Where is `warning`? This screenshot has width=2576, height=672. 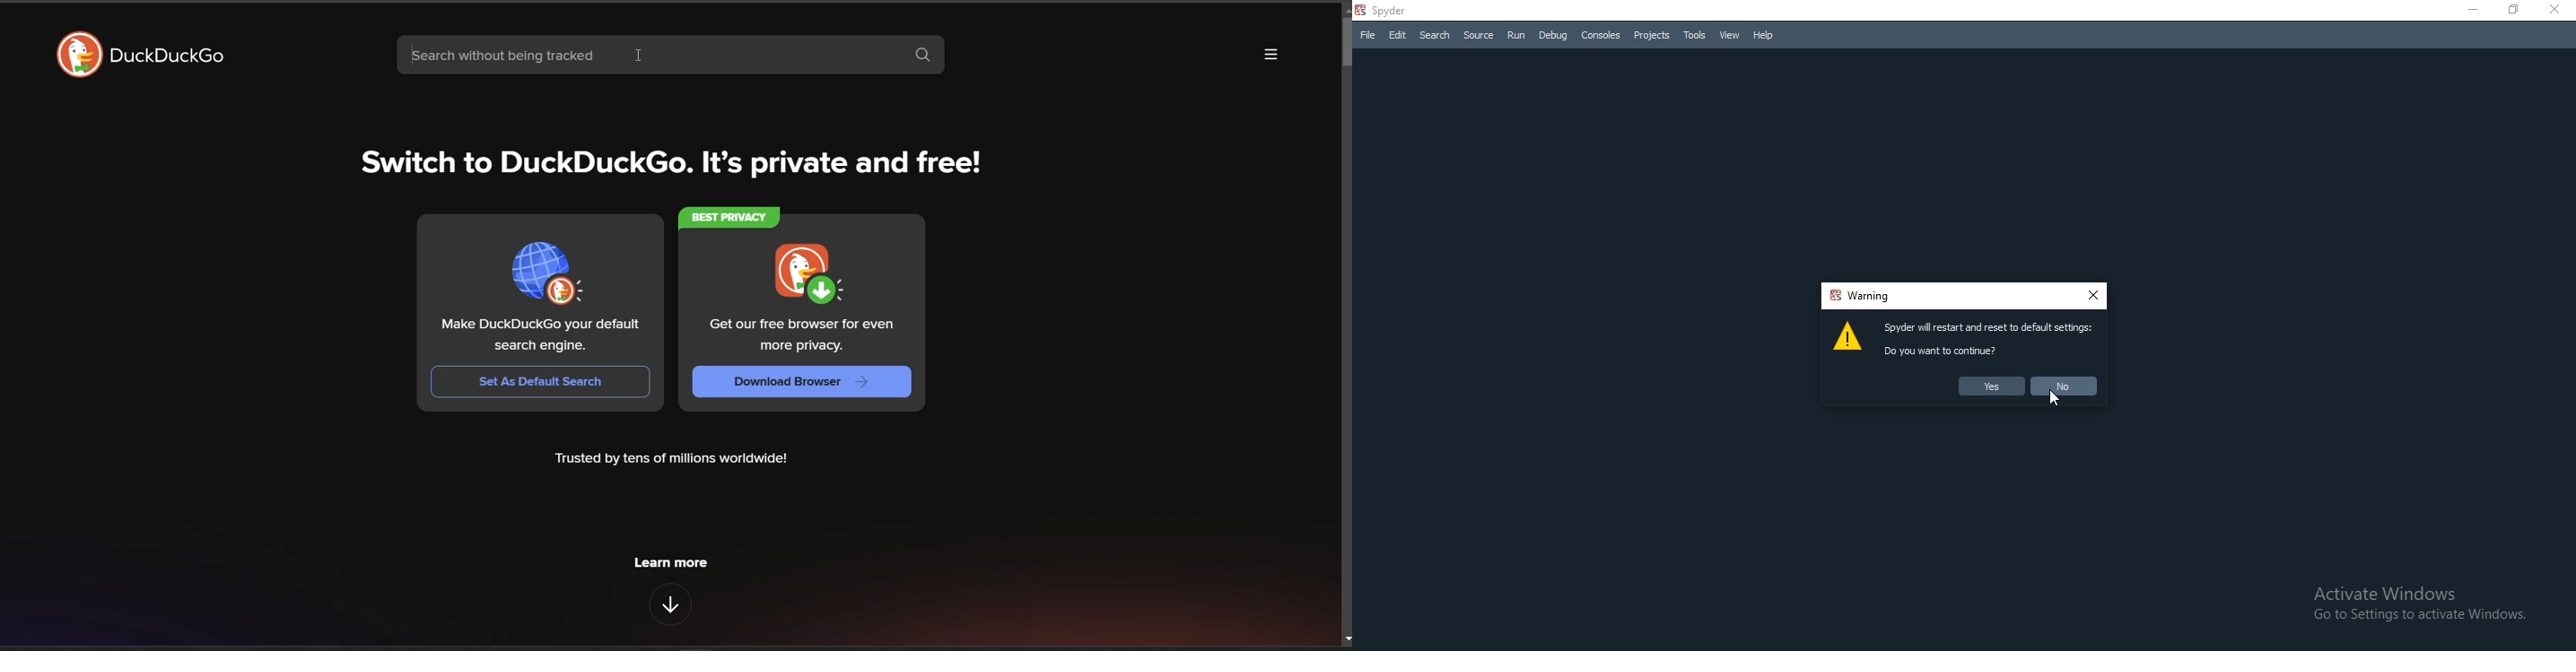
warning is located at coordinates (1859, 296).